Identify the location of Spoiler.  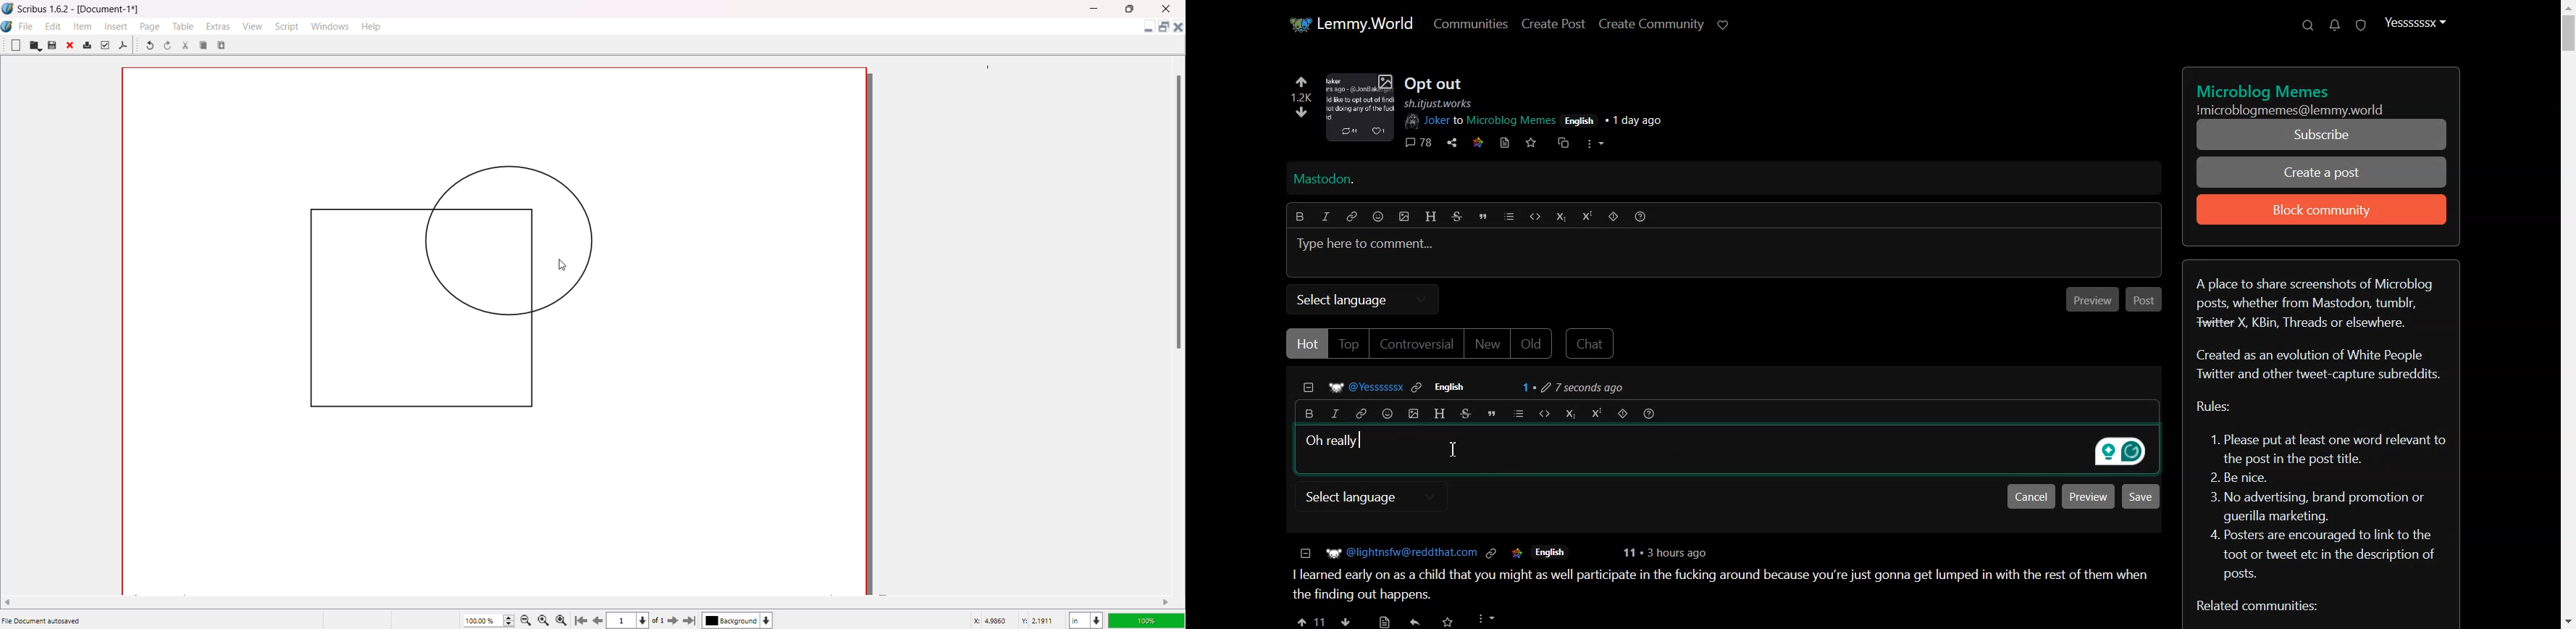
(1614, 217).